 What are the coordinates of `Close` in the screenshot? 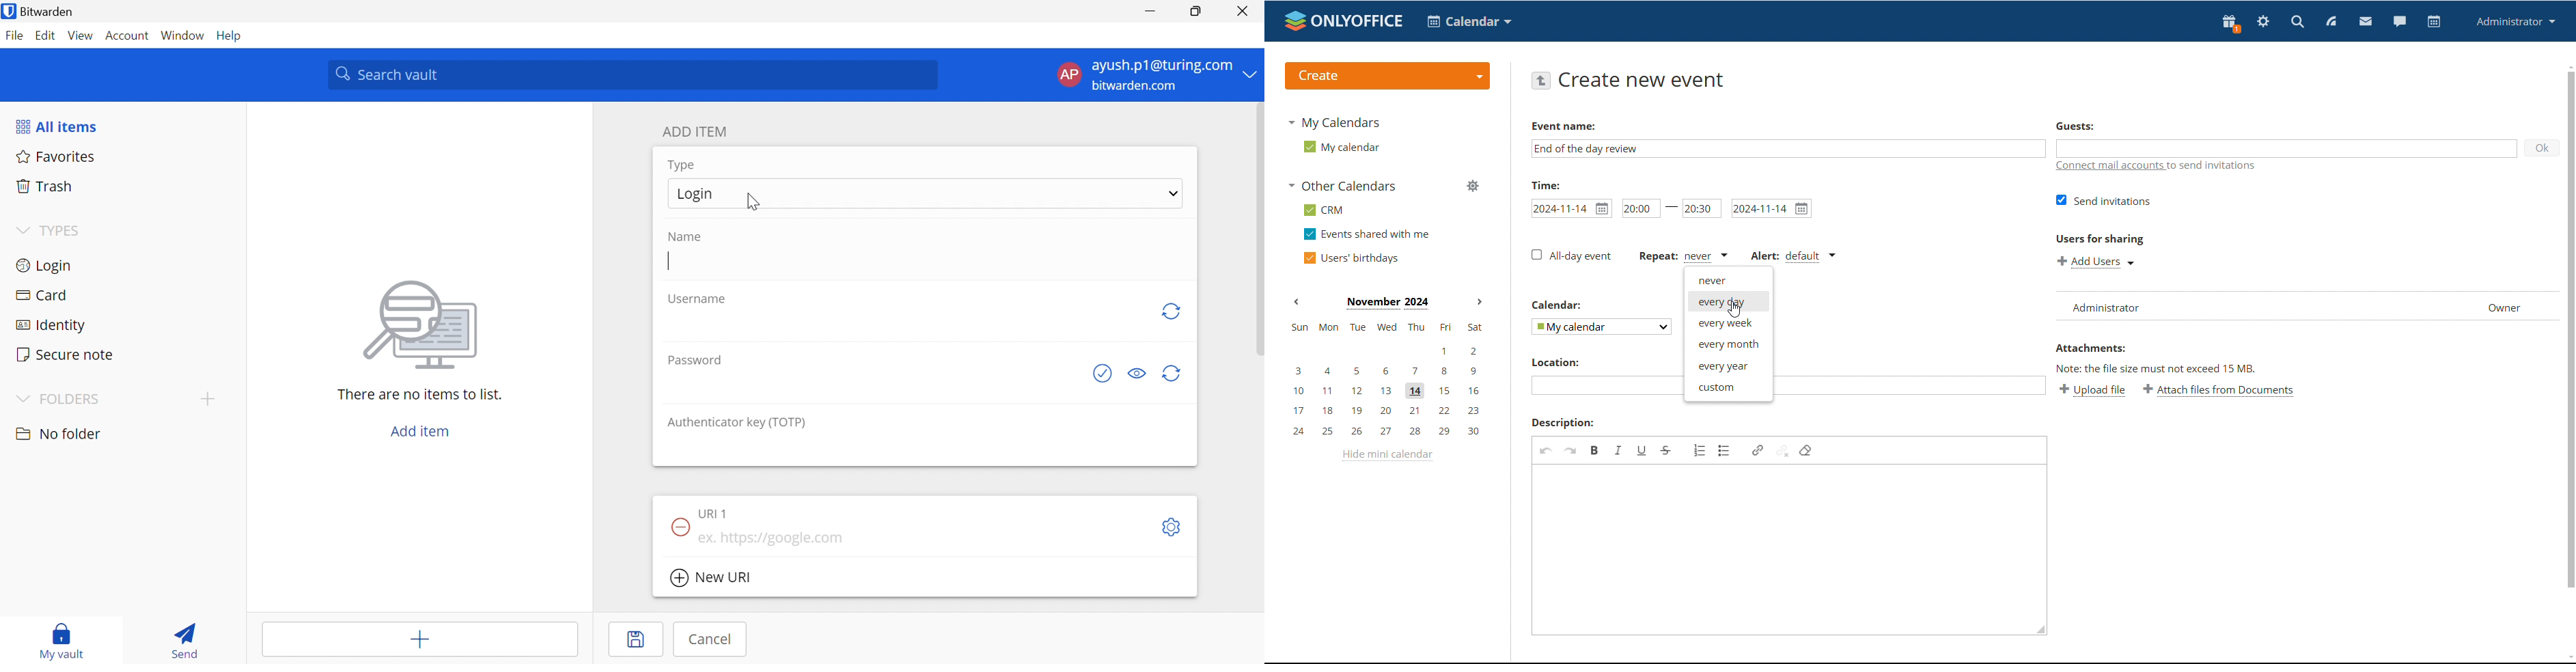 It's located at (1241, 11).